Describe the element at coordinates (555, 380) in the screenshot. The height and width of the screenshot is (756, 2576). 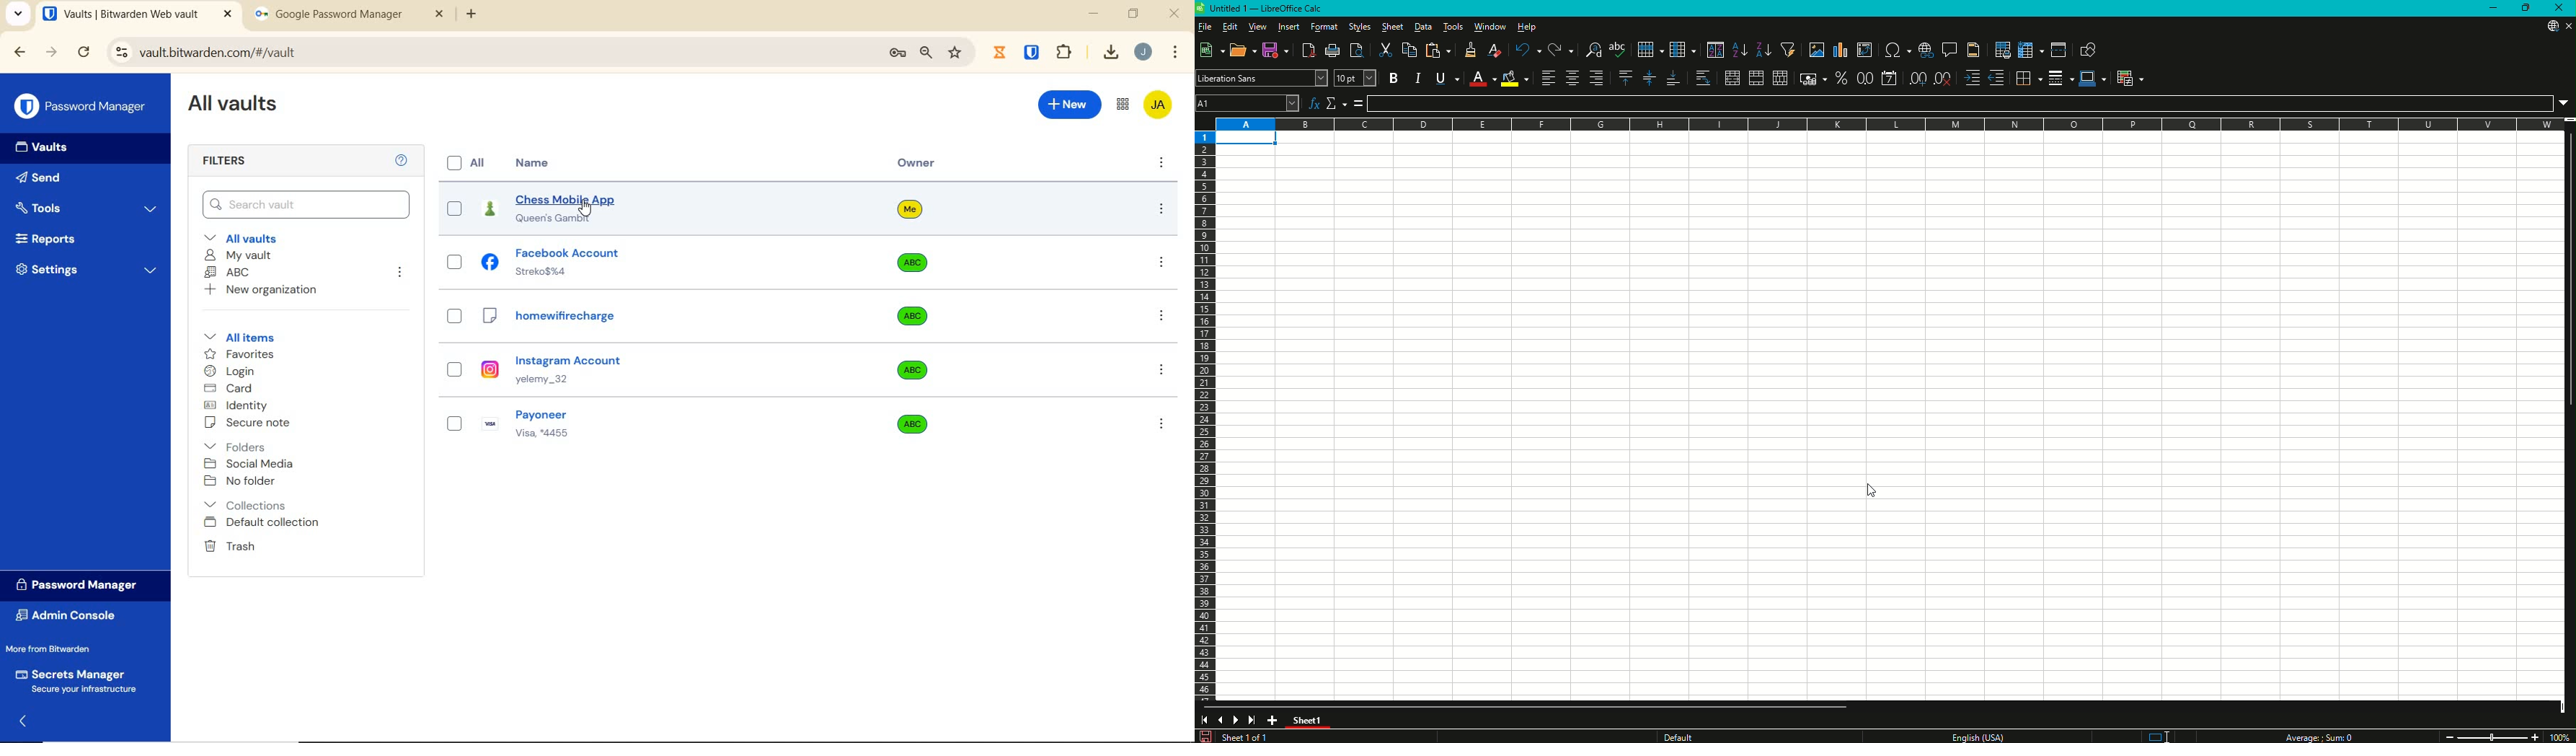
I see `yelemy_32` at that location.